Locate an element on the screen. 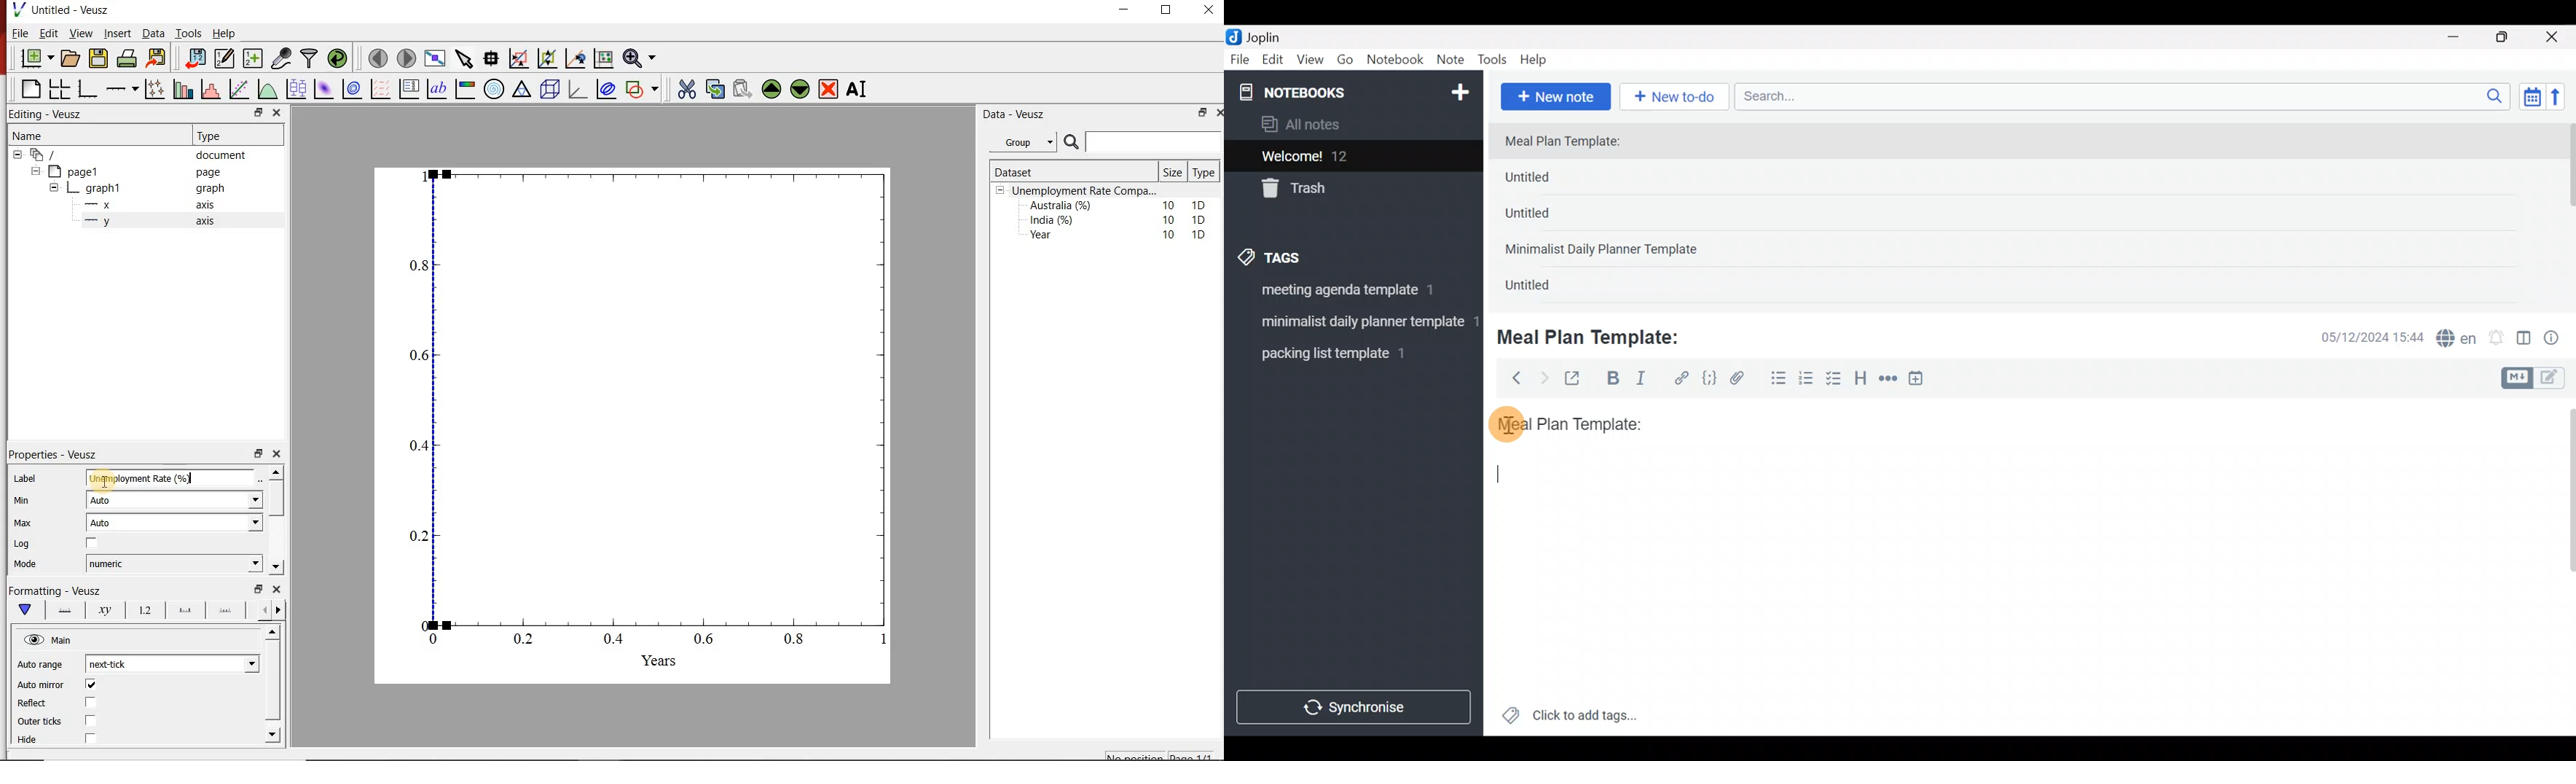 The image size is (2576, 784). checkbox is located at coordinates (92, 722).